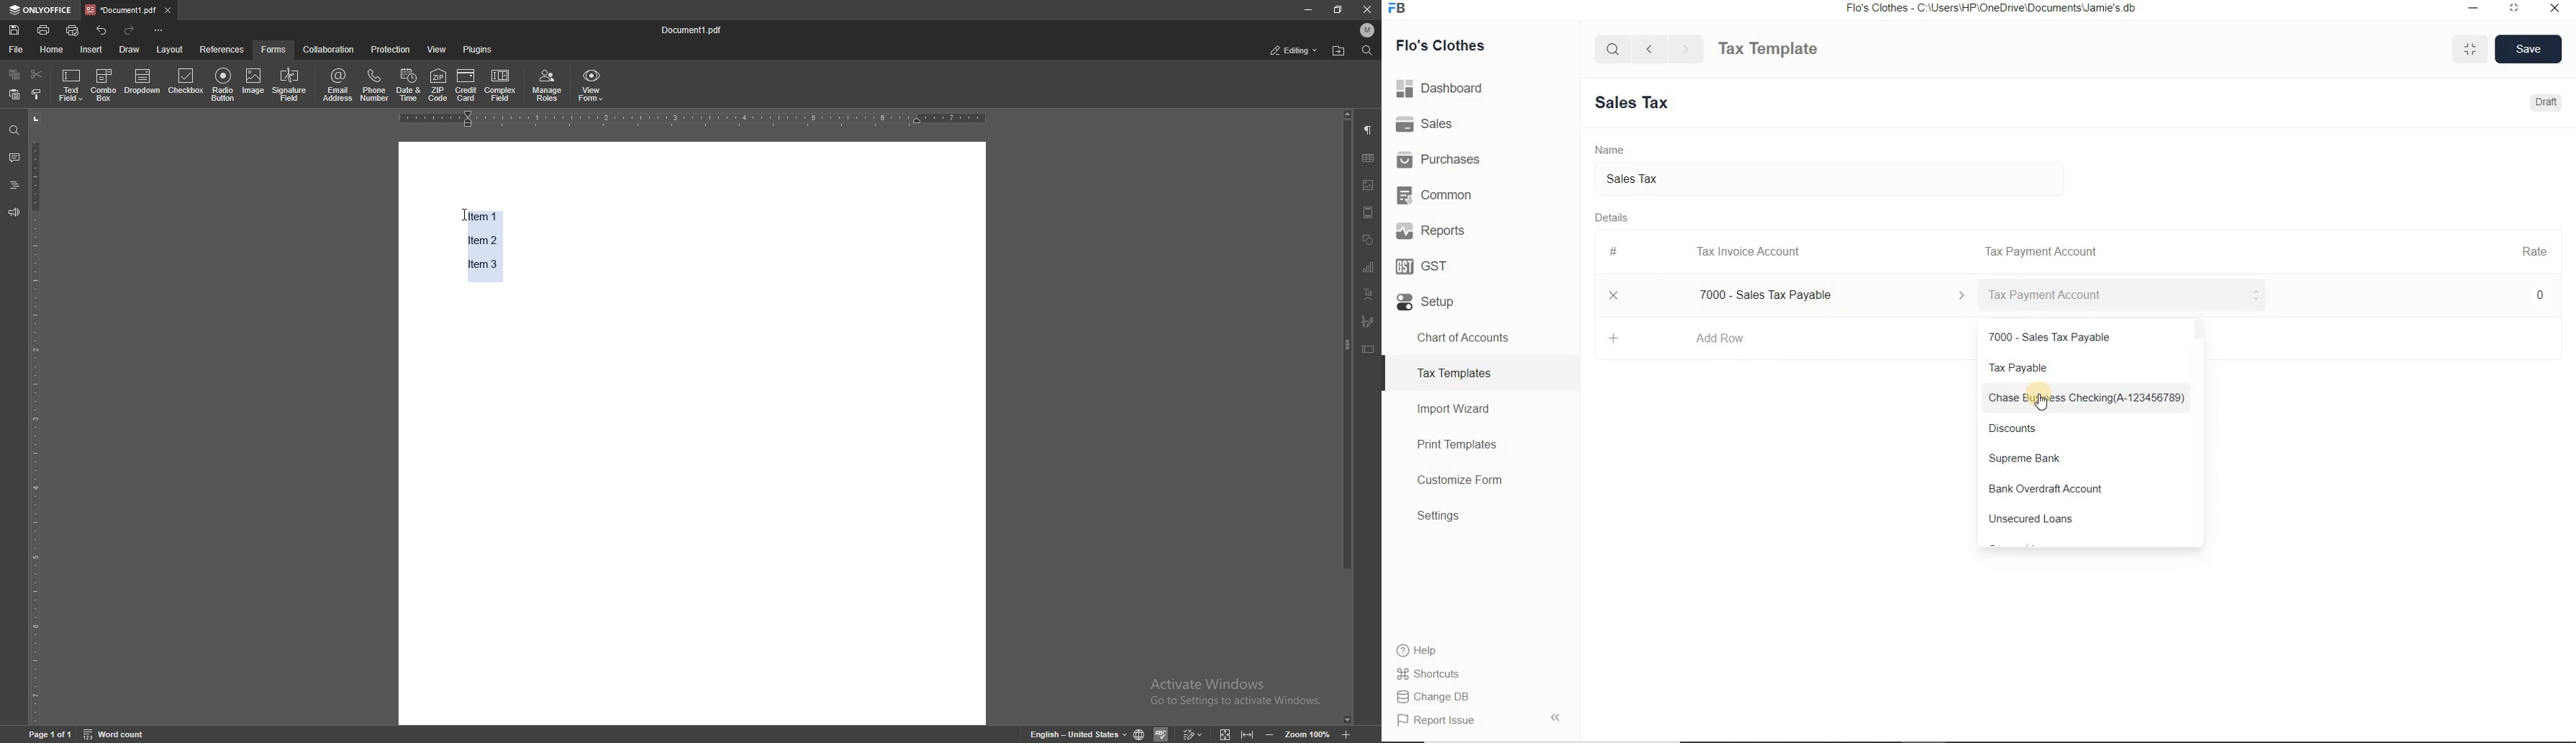  Describe the element at coordinates (1707, 253) in the screenshot. I see `# Tax Invoice Account` at that location.